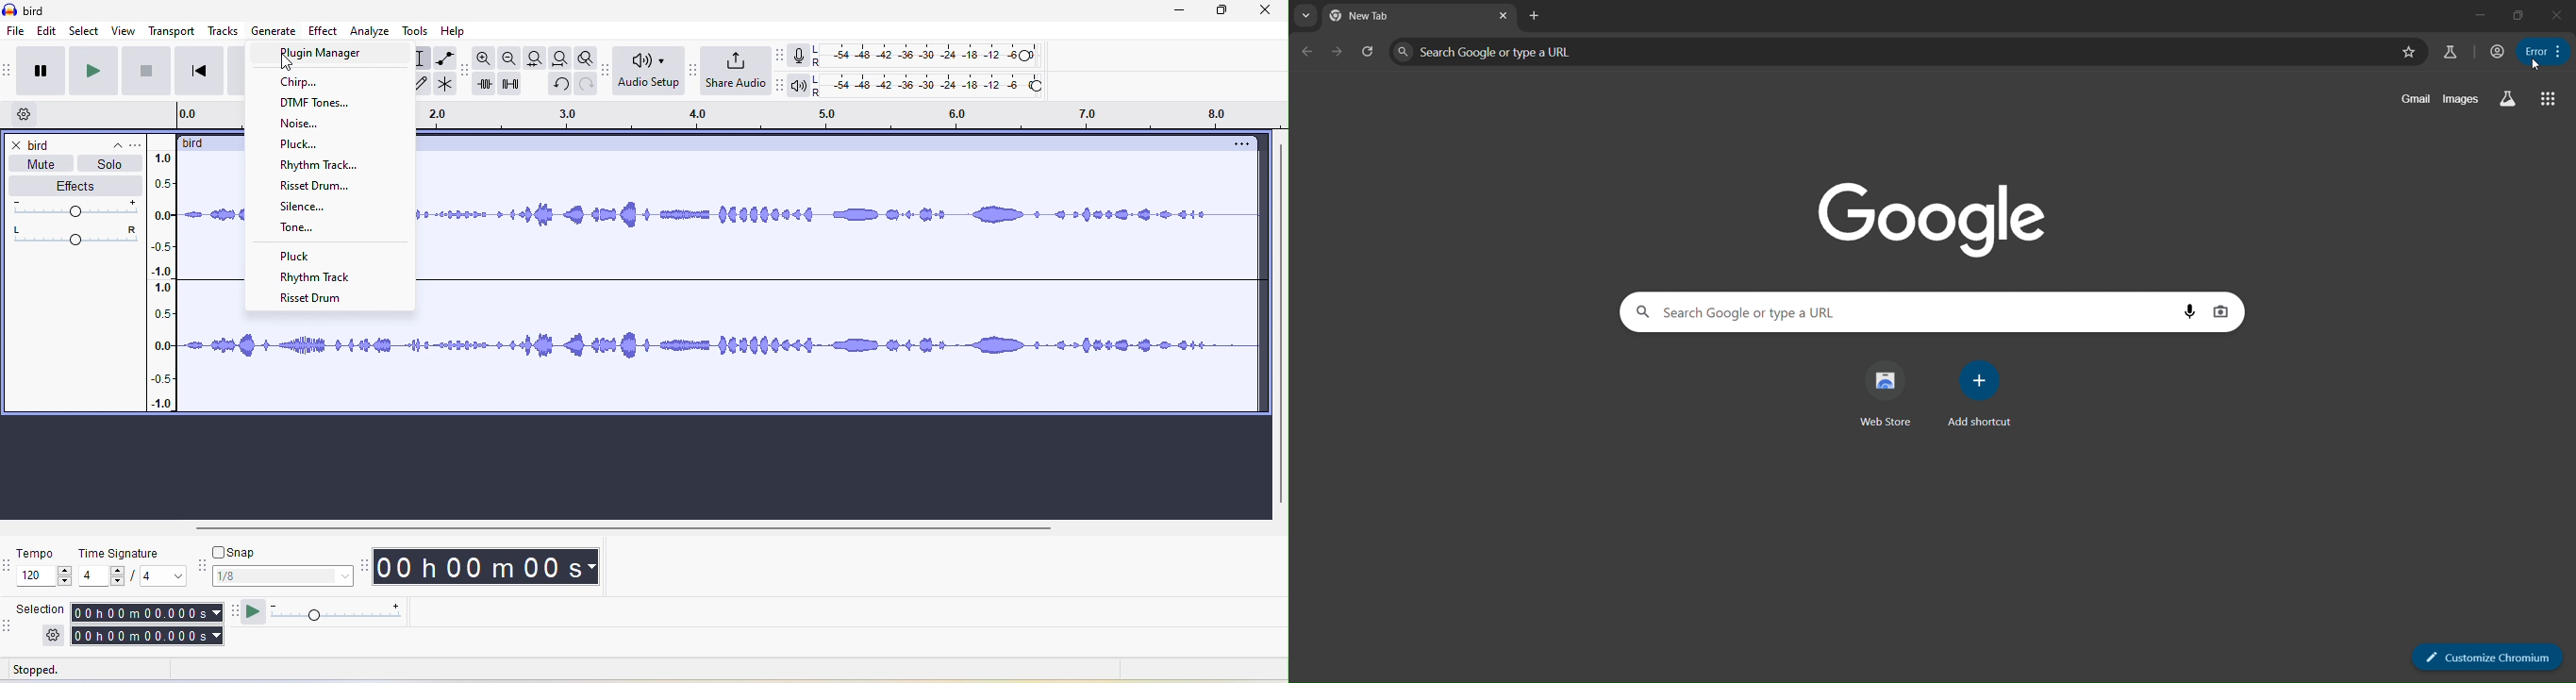  Describe the element at coordinates (195, 71) in the screenshot. I see `skip to start` at that location.